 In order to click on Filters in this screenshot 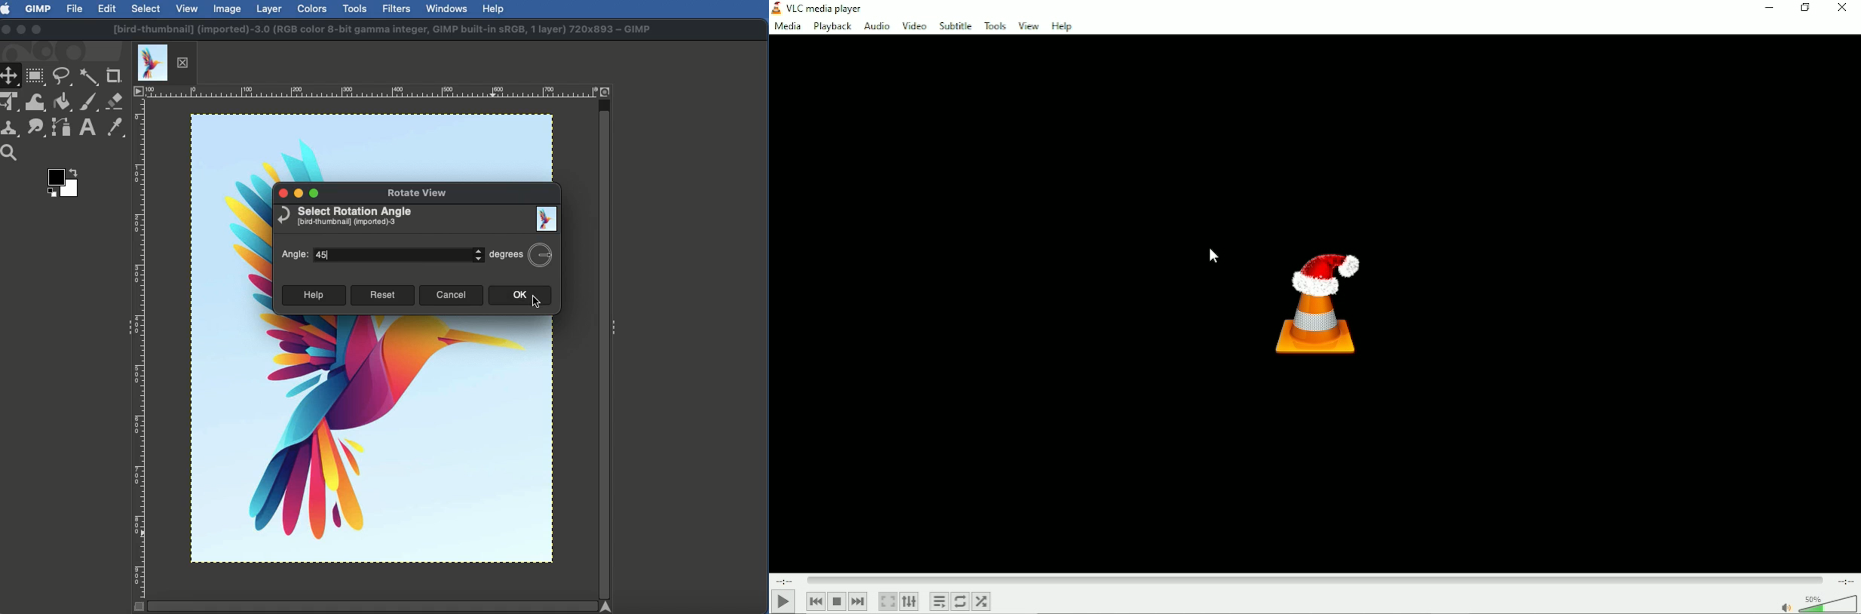, I will do `click(395, 9)`.